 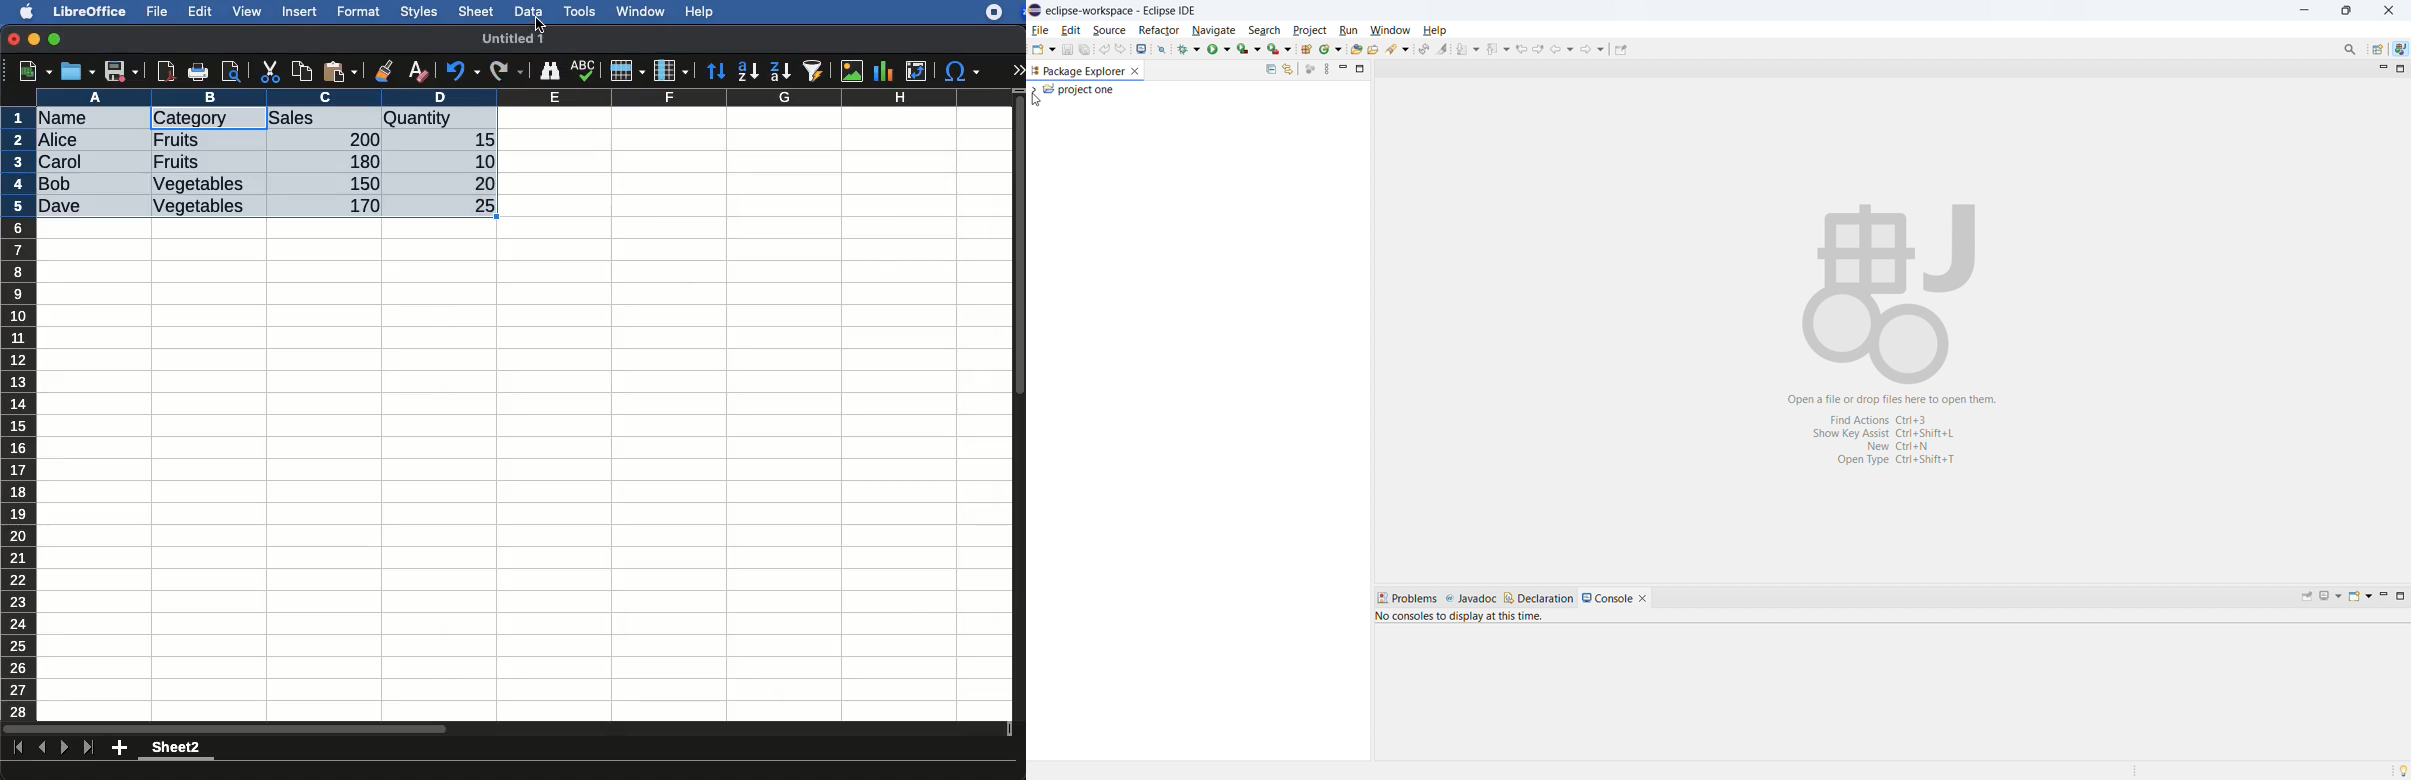 I want to click on sheet 2, so click(x=176, y=750).